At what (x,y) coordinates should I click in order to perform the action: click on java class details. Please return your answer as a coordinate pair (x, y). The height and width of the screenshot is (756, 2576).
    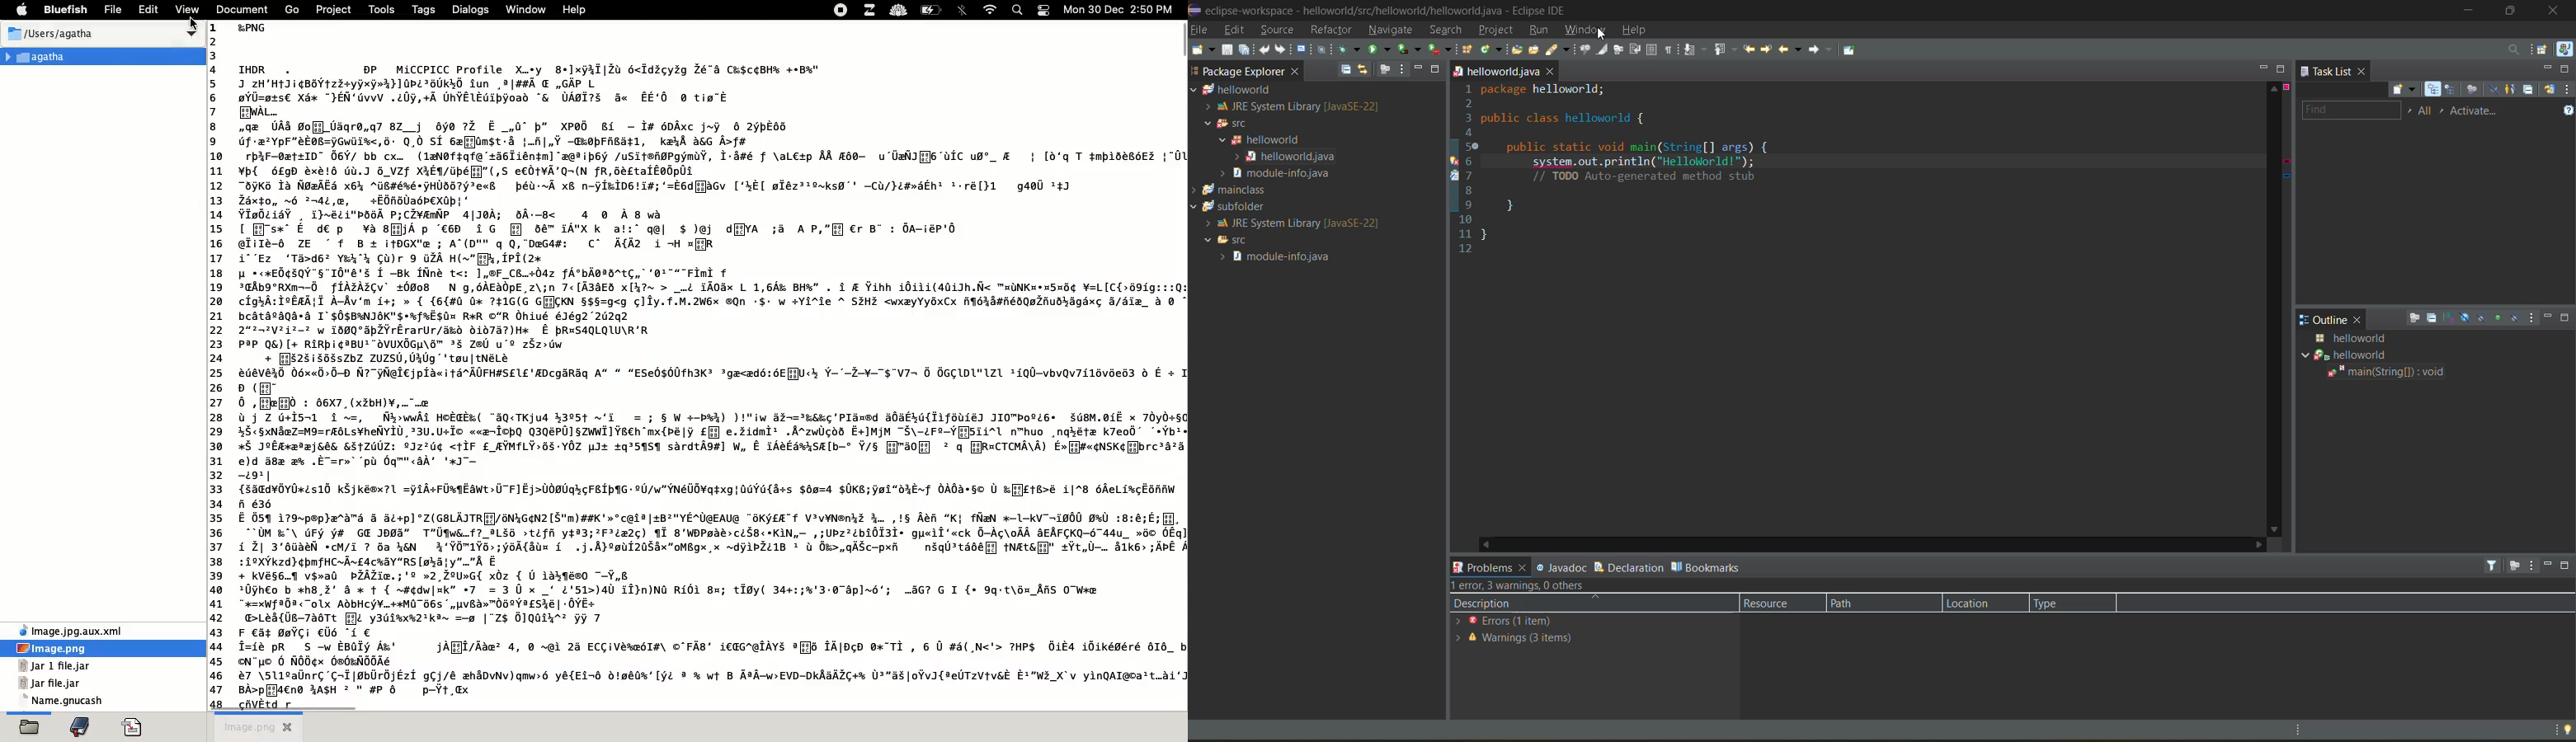
    Looking at the image, I should click on (2381, 337).